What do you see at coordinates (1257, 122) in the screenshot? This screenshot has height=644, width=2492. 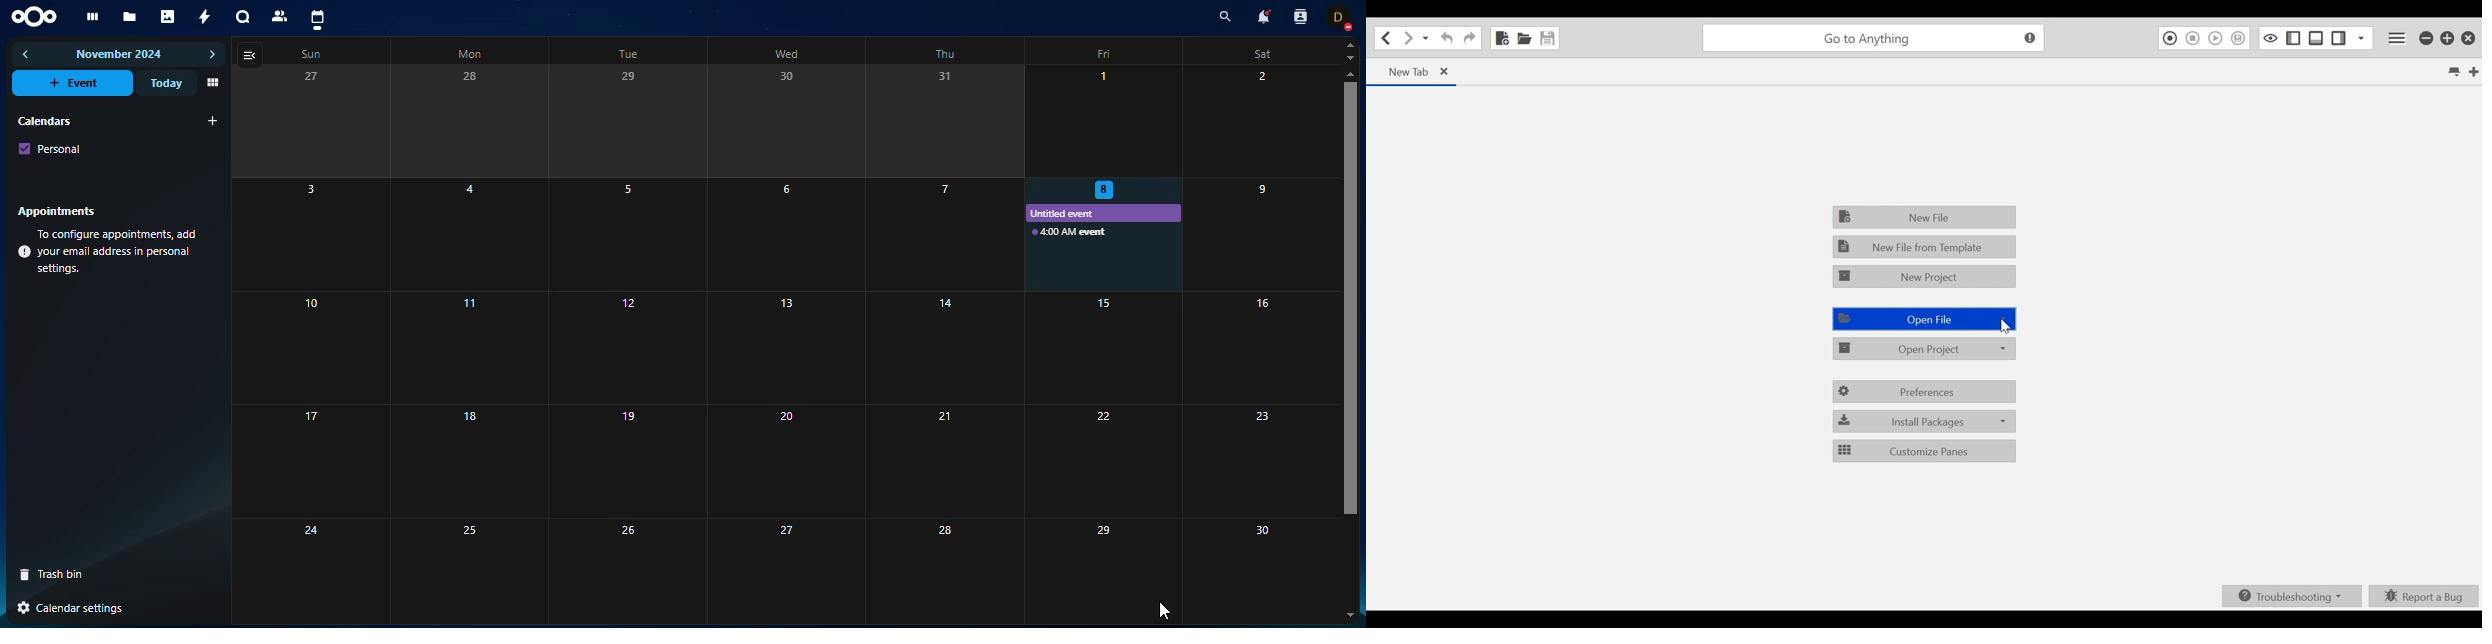 I see `2` at bounding box center [1257, 122].